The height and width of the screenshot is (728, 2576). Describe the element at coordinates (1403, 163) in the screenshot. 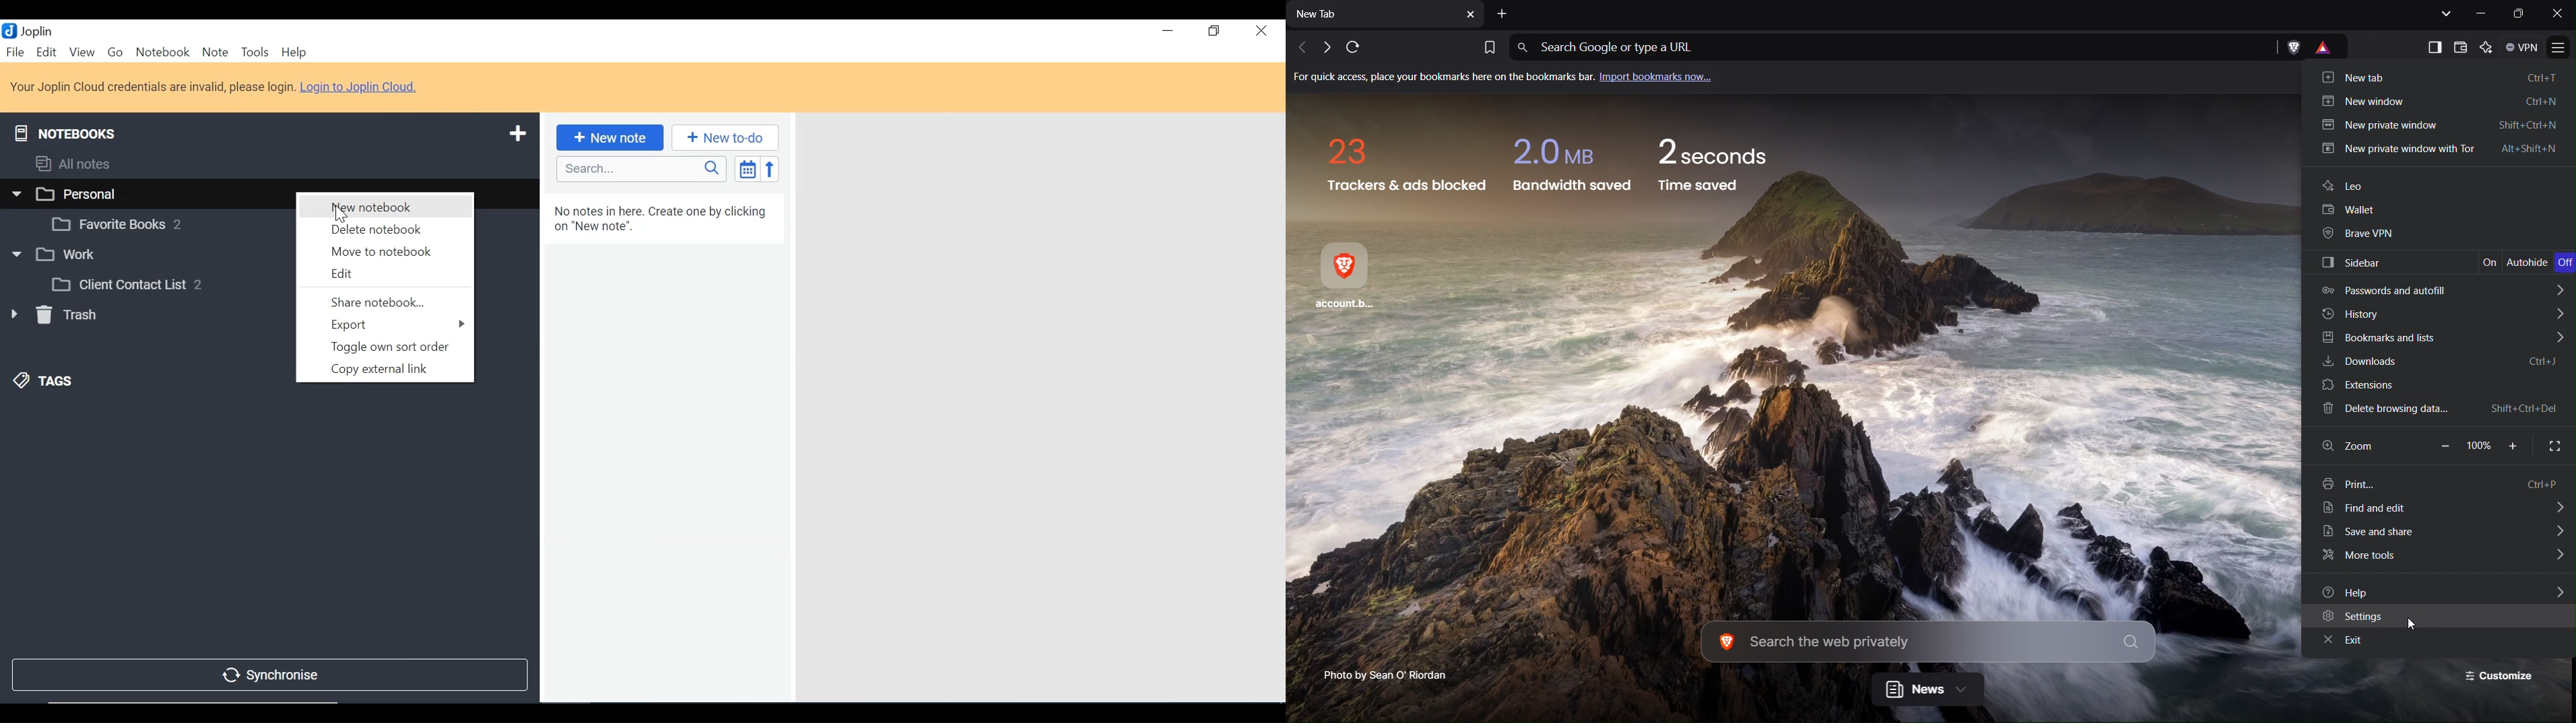

I see `Trackers & ads blocked` at that location.